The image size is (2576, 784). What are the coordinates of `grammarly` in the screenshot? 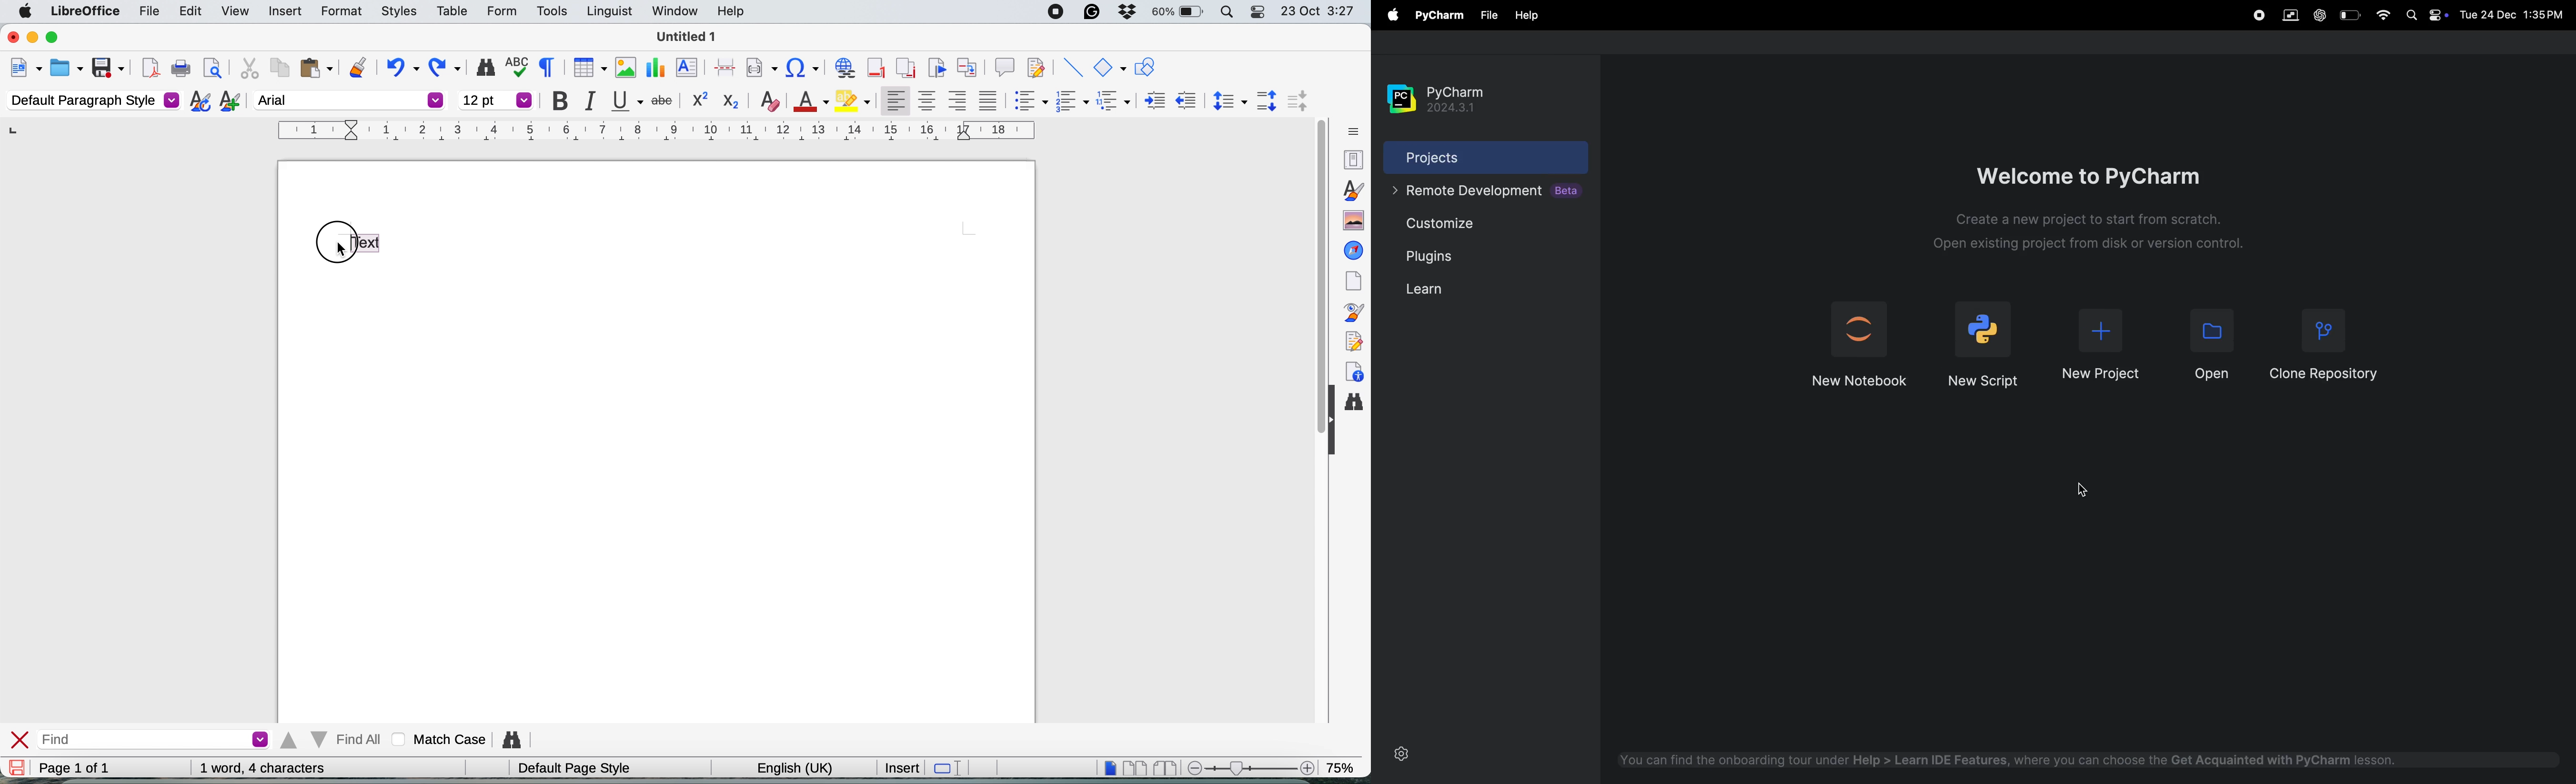 It's located at (1089, 13).